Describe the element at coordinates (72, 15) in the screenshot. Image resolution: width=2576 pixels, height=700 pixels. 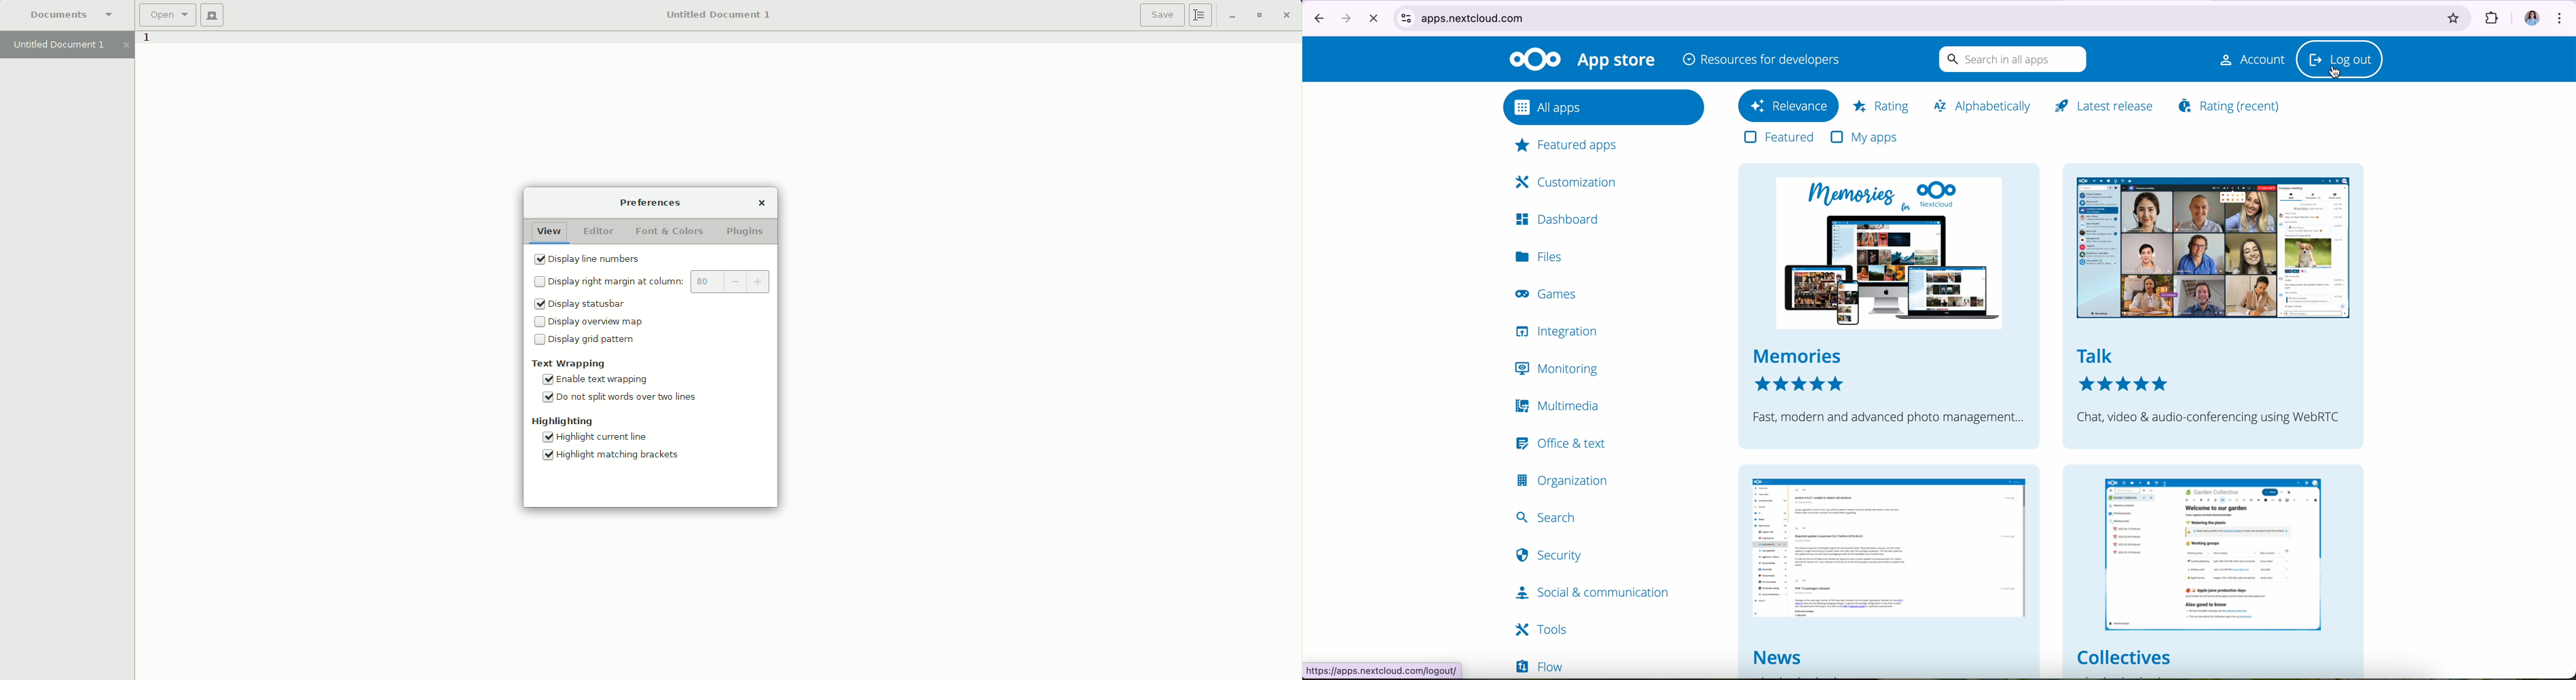
I see `Documents` at that location.